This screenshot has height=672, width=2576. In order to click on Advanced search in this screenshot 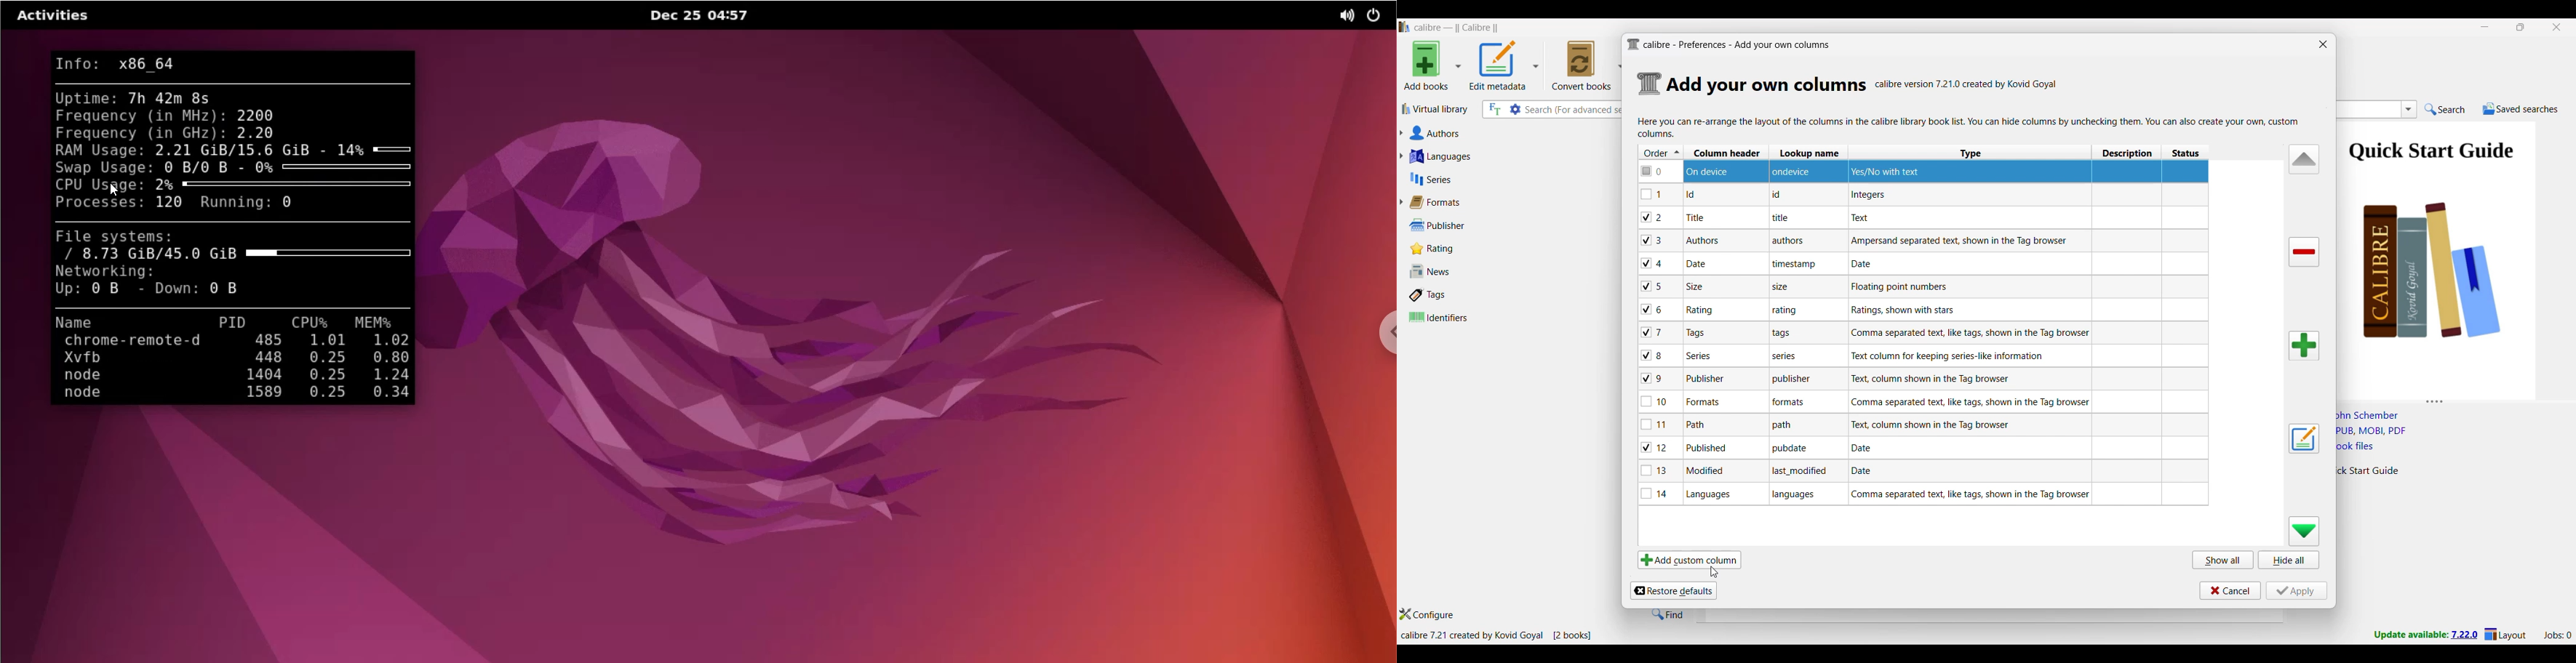, I will do `click(1515, 109)`.